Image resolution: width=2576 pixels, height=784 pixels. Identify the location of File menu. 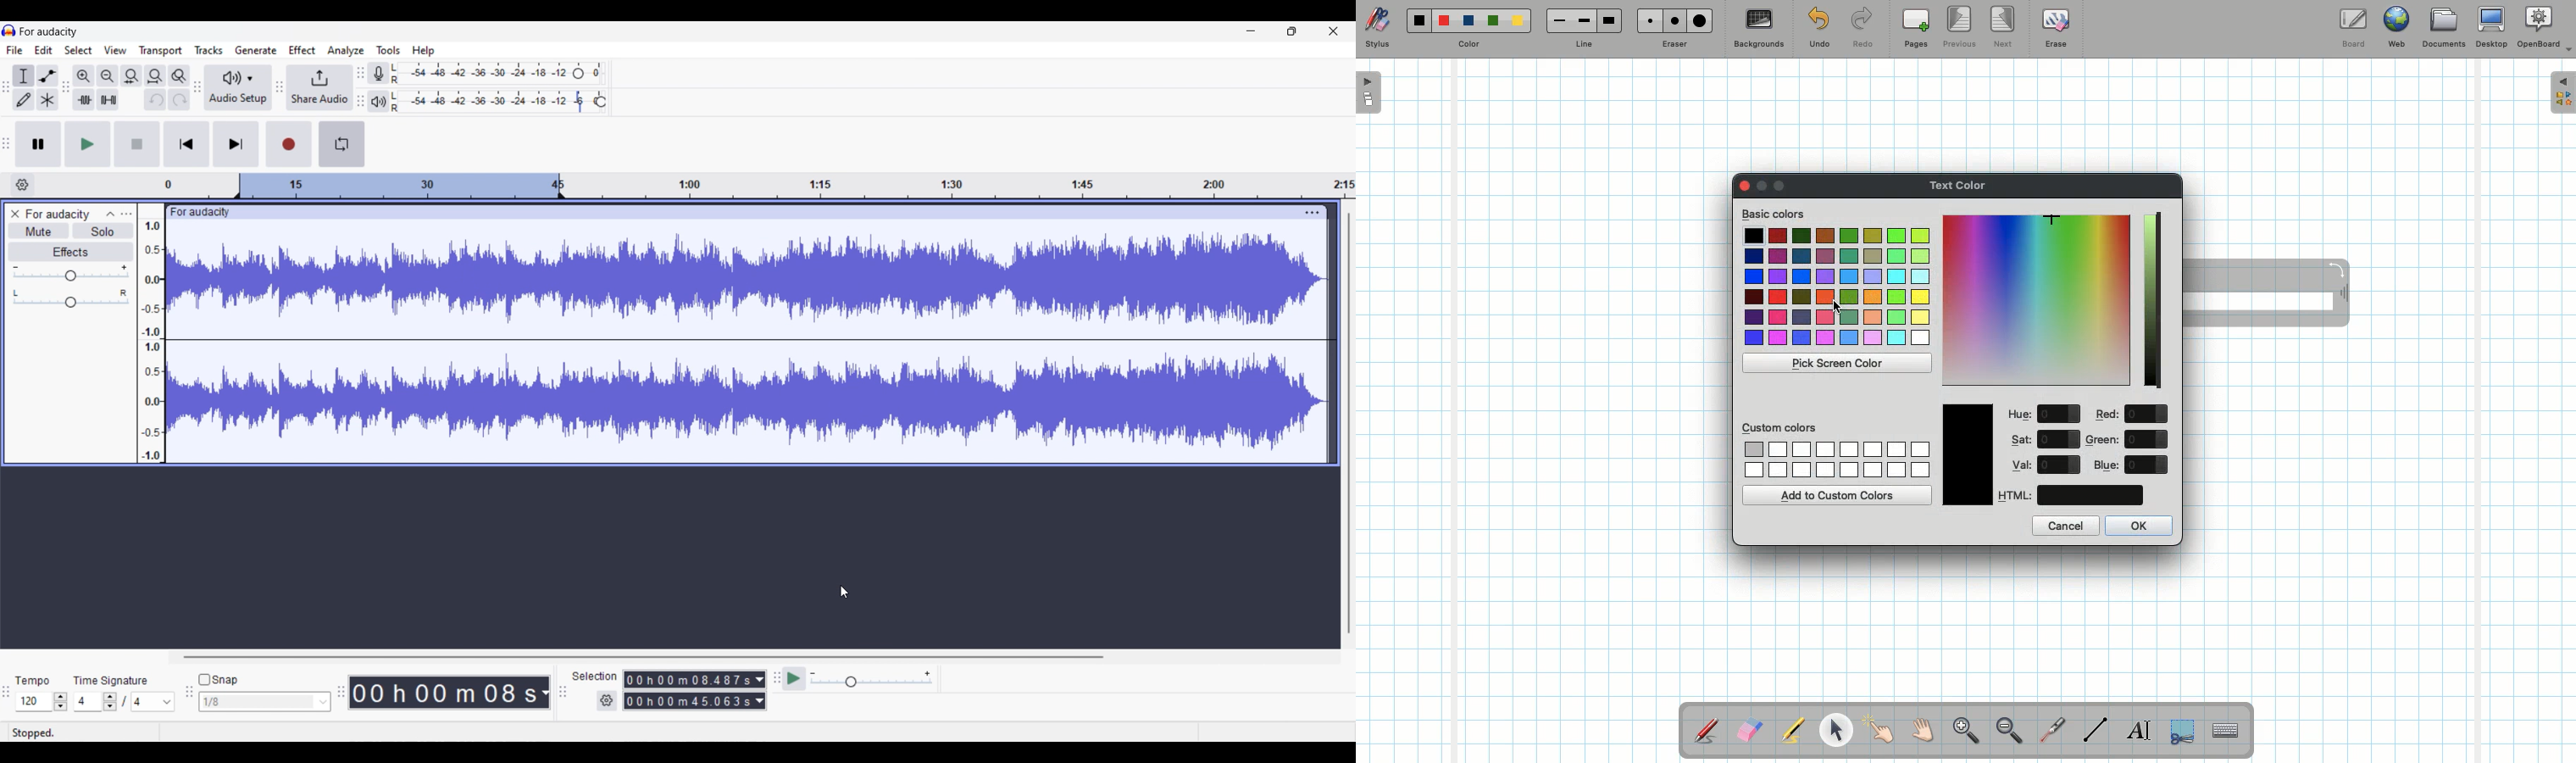
(15, 49).